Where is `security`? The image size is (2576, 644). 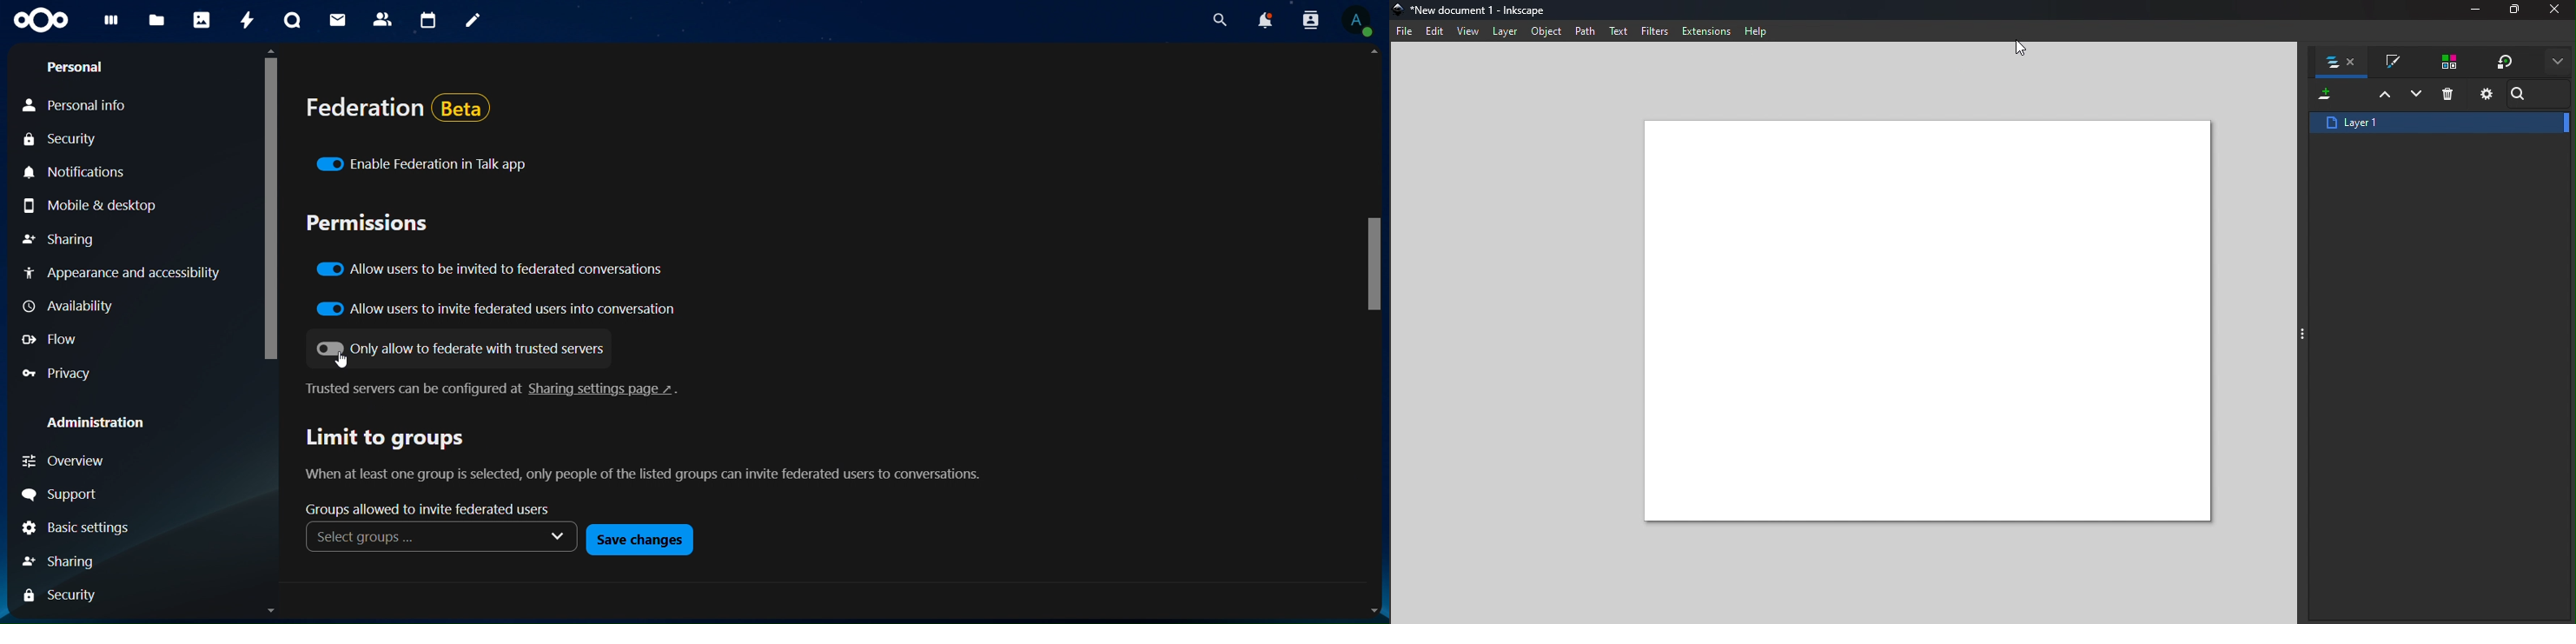
security is located at coordinates (61, 599).